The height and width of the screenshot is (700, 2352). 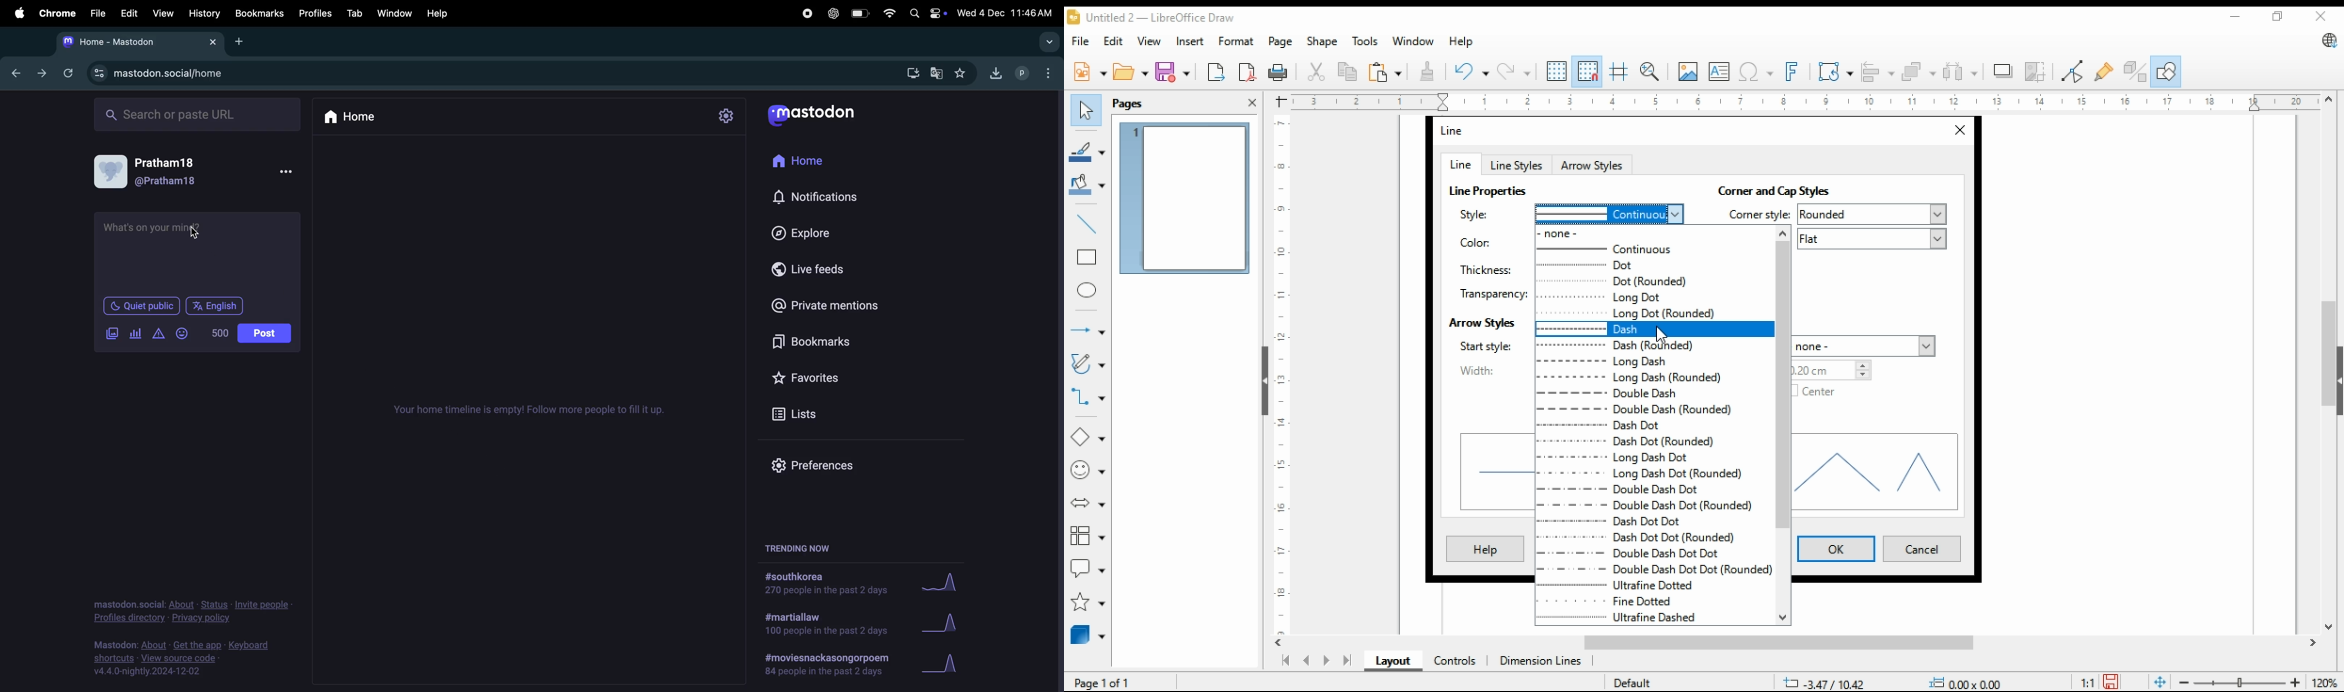 What do you see at coordinates (1490, 191) in the screenshot?
I see `line pattern` at bounding box center [1490, 191].